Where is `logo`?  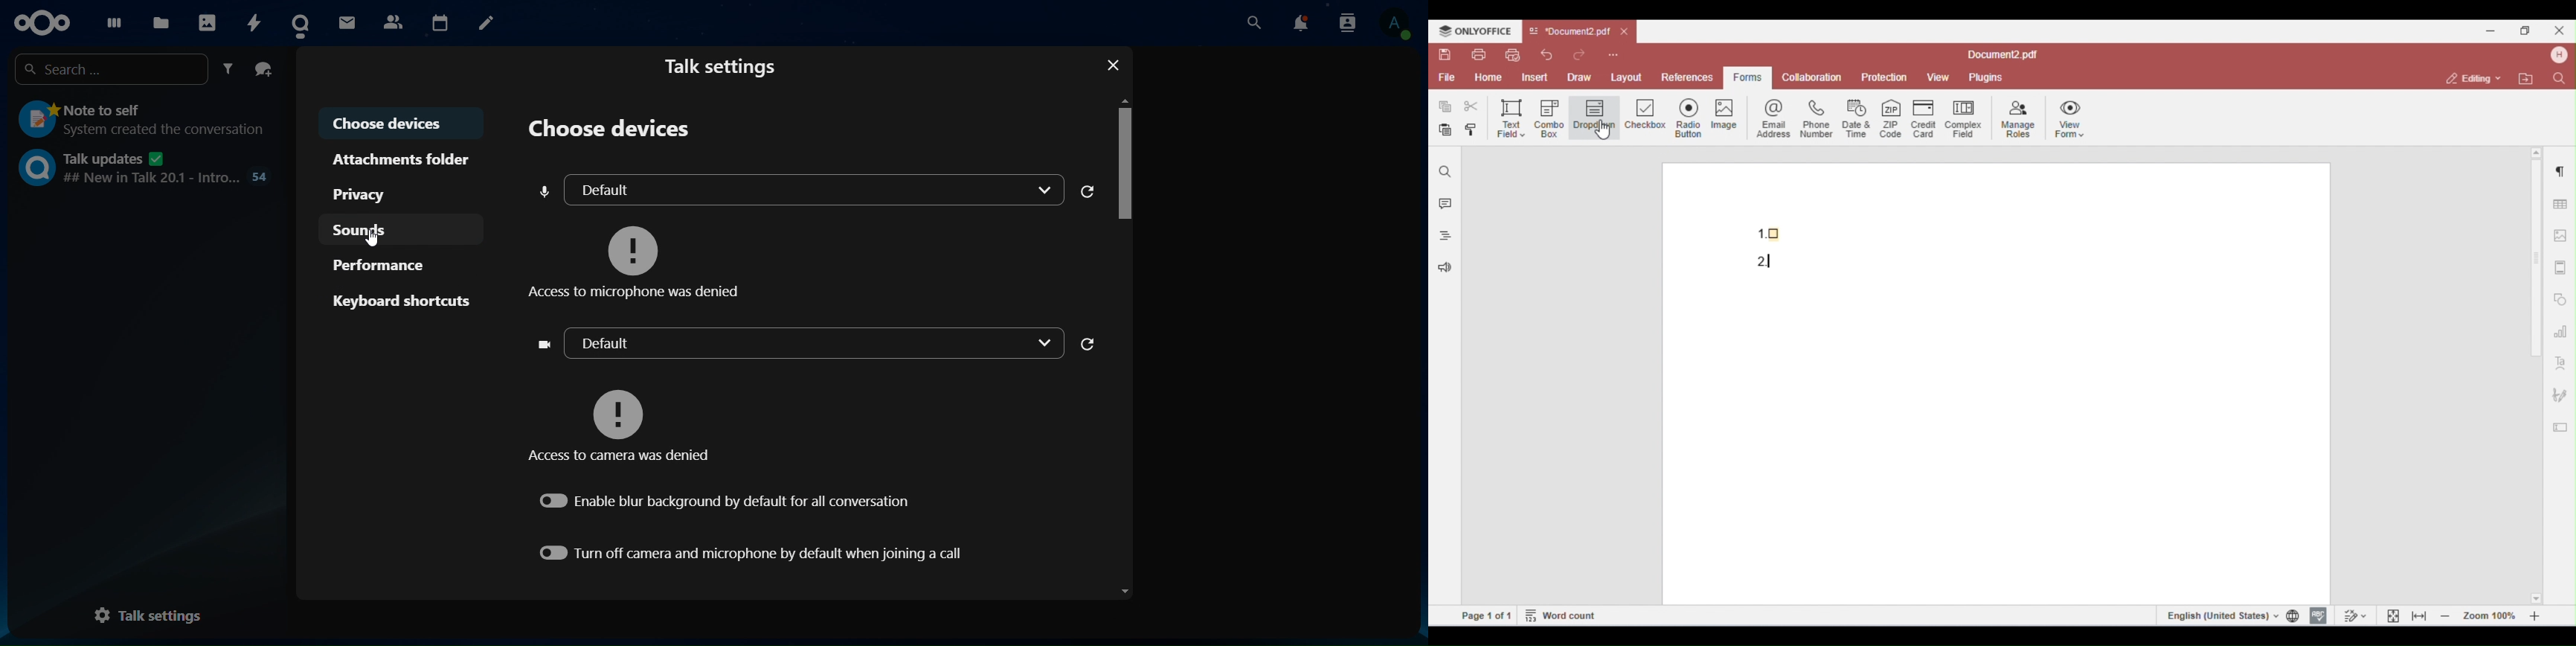
logo is located at coordinates (43, 22).